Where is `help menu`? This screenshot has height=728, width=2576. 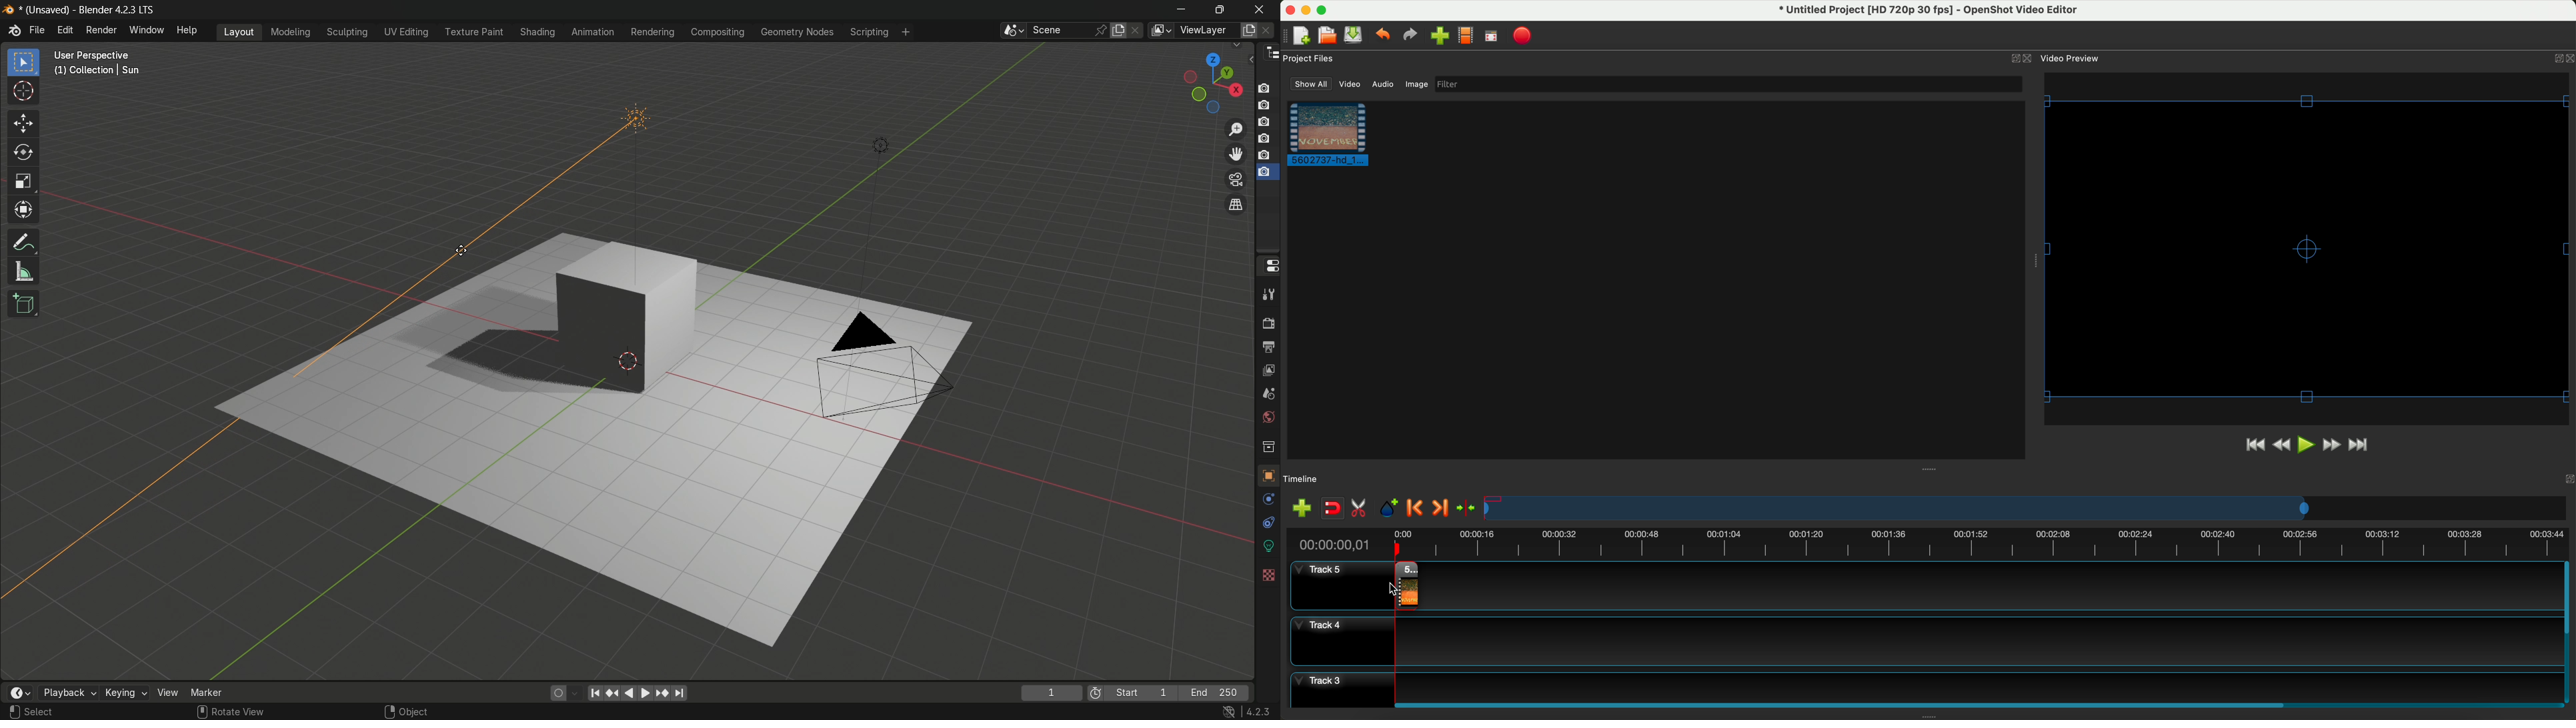
help menu is located at coordinates (187, 30).